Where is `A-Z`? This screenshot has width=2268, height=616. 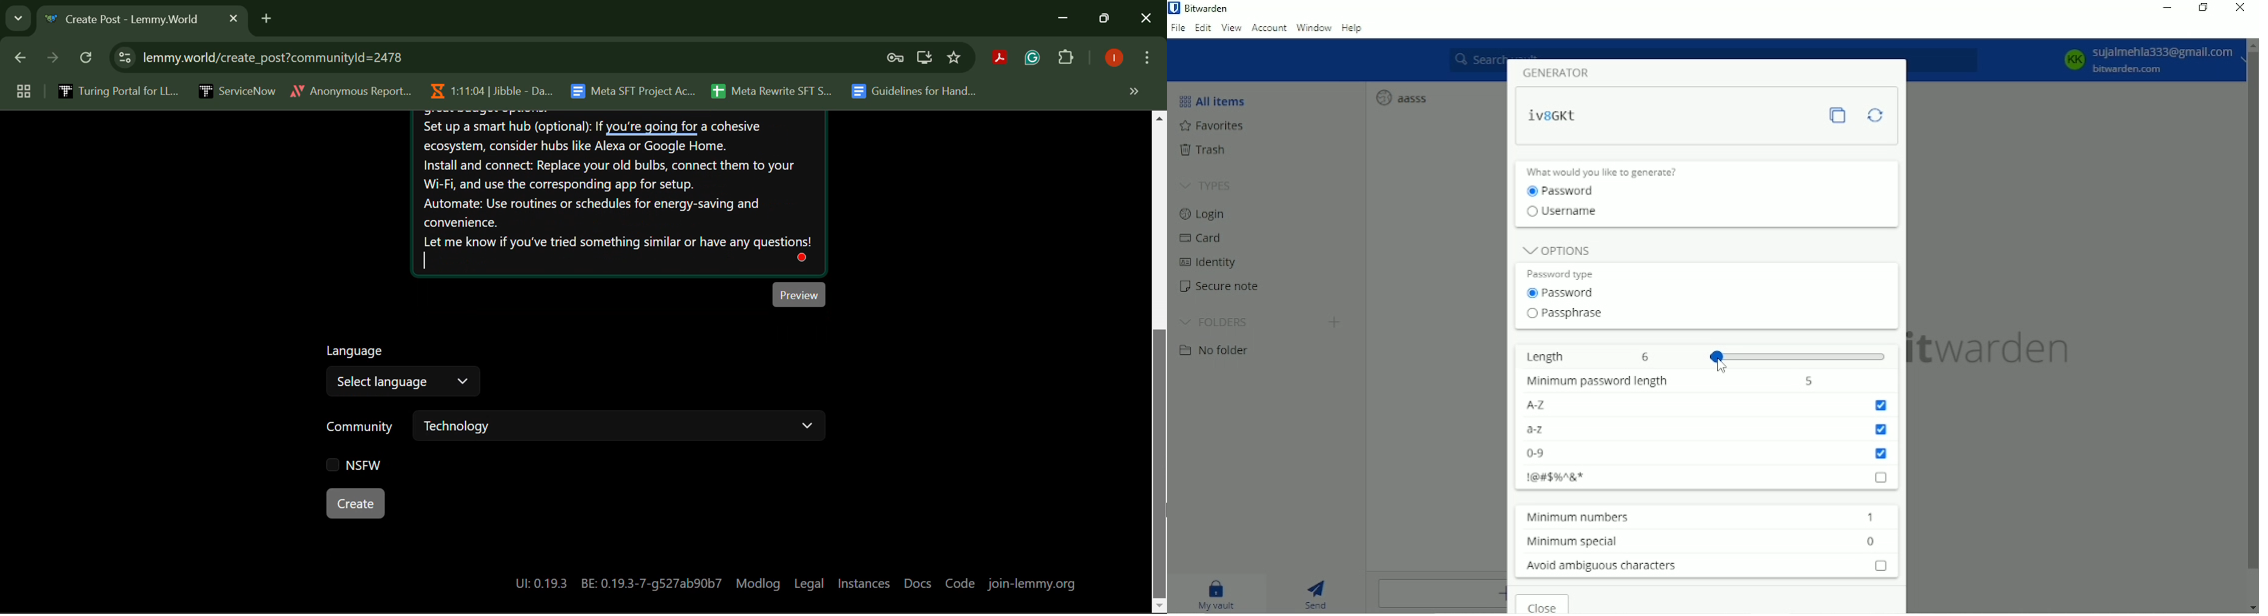
A-Z is located at coordinates (1709, 405).